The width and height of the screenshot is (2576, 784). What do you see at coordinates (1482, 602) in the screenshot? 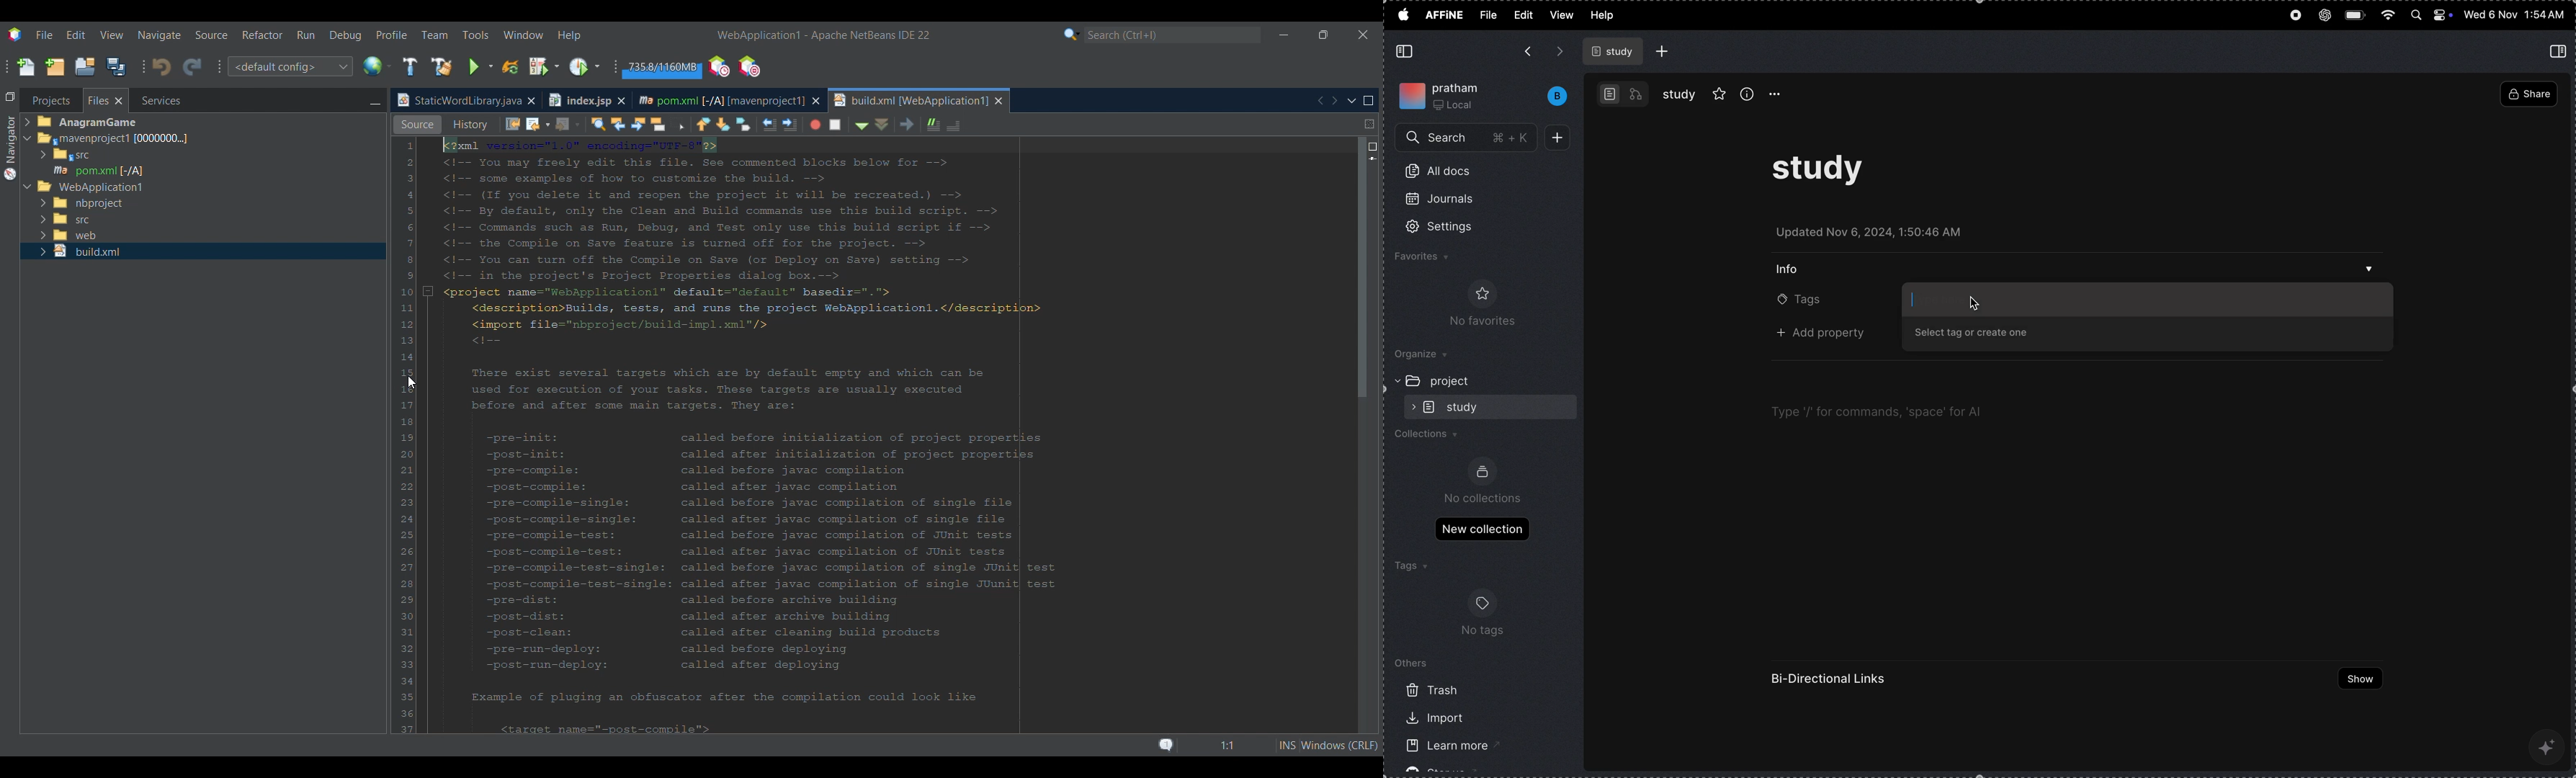
I see `tags logo` at bounding box center [1482, 602].